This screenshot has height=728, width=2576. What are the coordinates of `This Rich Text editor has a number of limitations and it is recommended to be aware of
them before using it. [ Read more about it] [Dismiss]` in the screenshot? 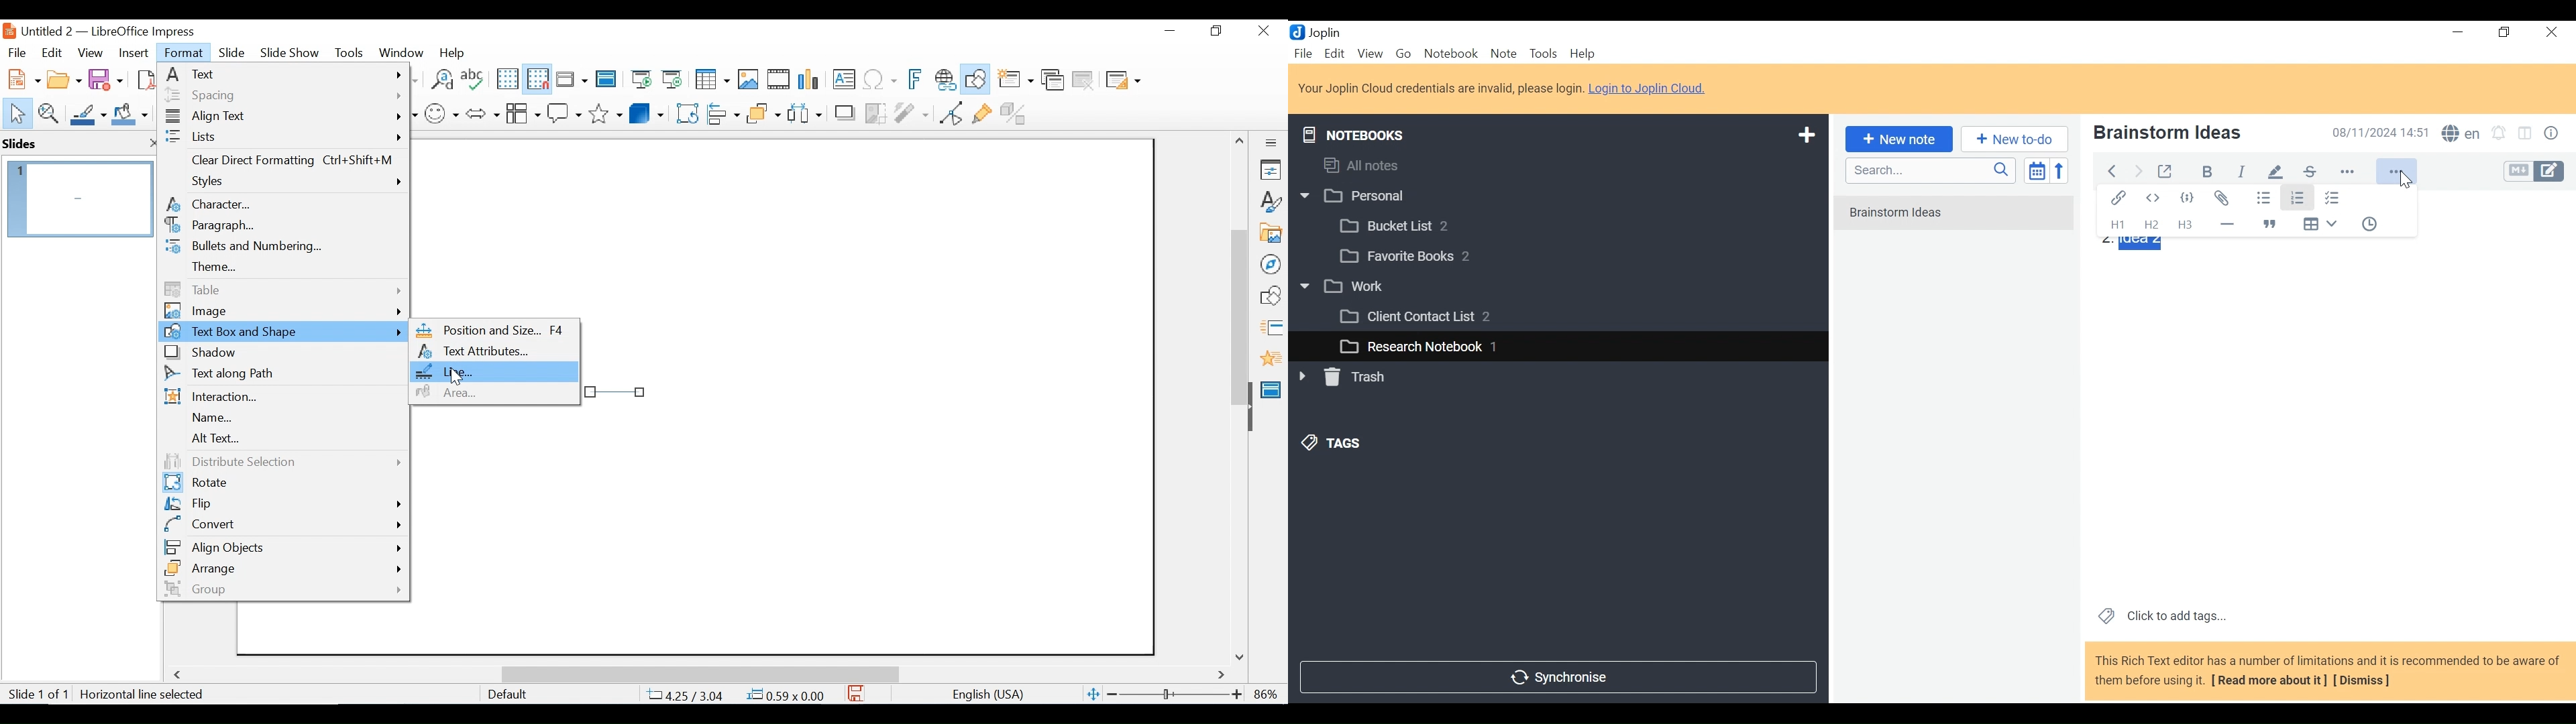 It's located at (2328, 670).